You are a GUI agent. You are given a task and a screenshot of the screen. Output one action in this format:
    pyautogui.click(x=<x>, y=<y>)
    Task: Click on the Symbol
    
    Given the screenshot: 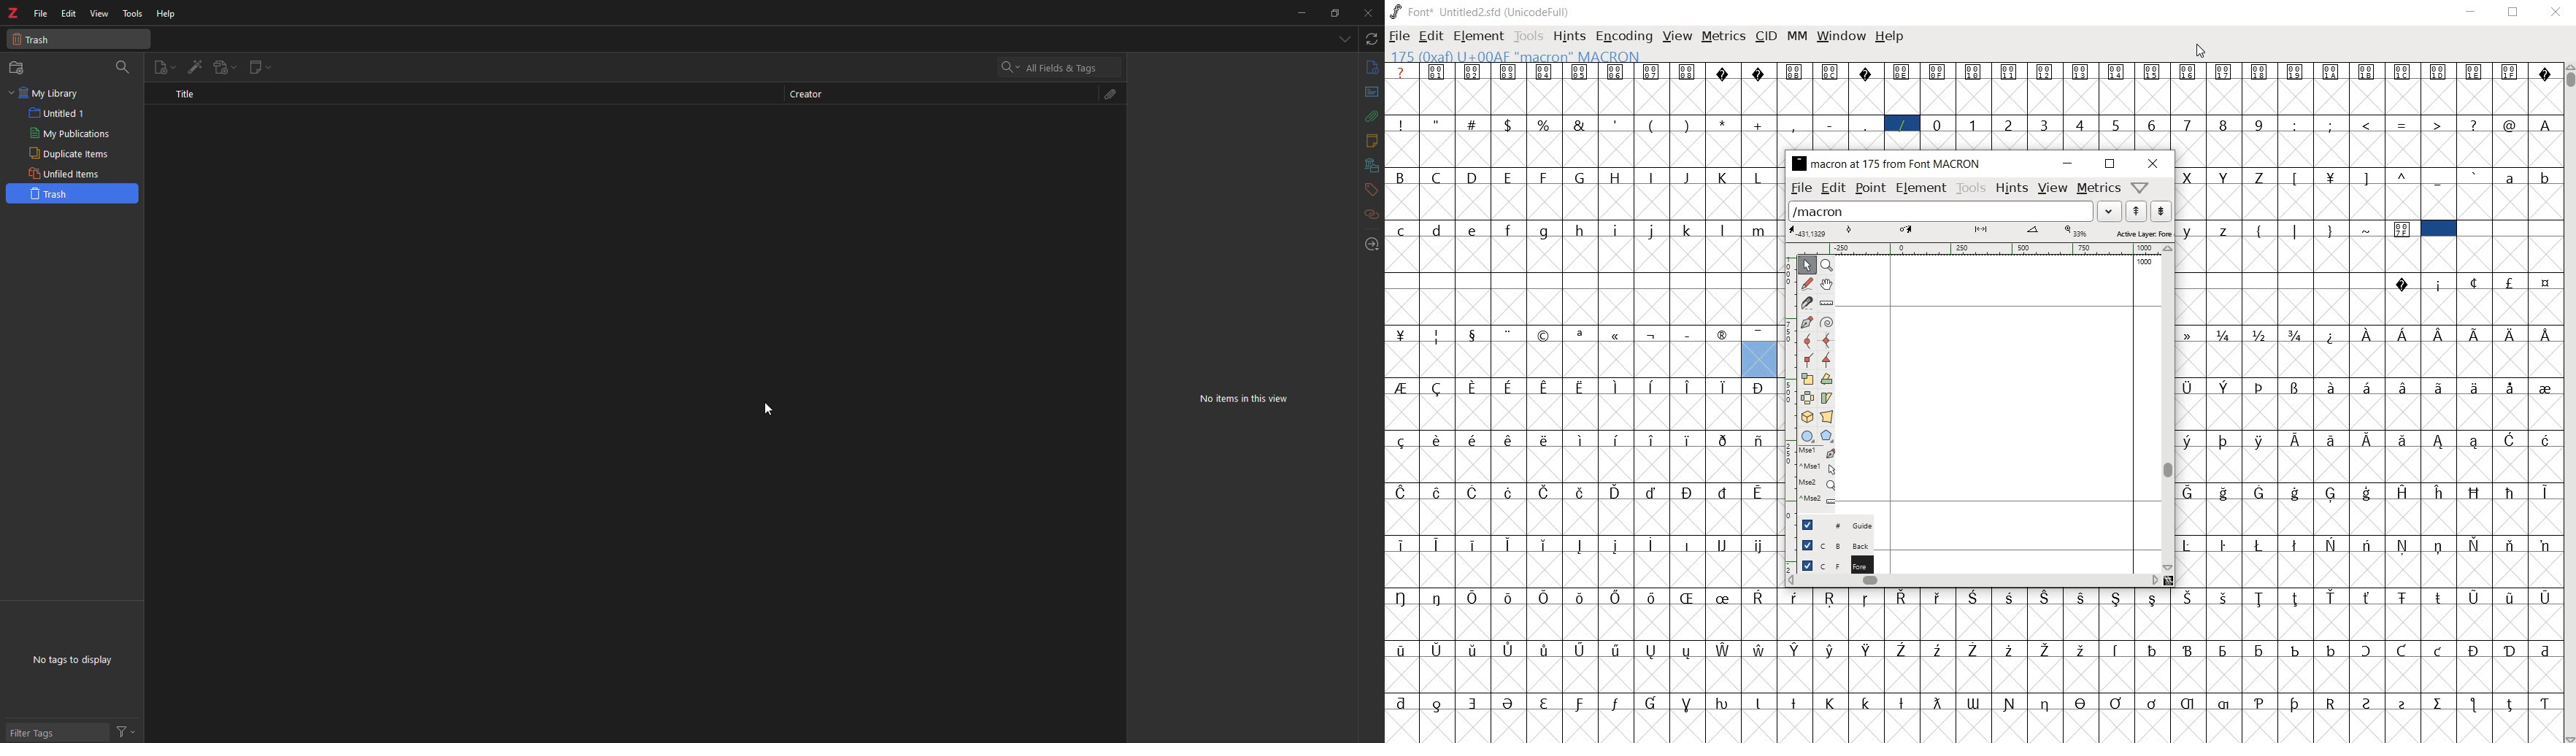 What is the action you would take?
    pyautogui.click(x=2261, y=598)
    